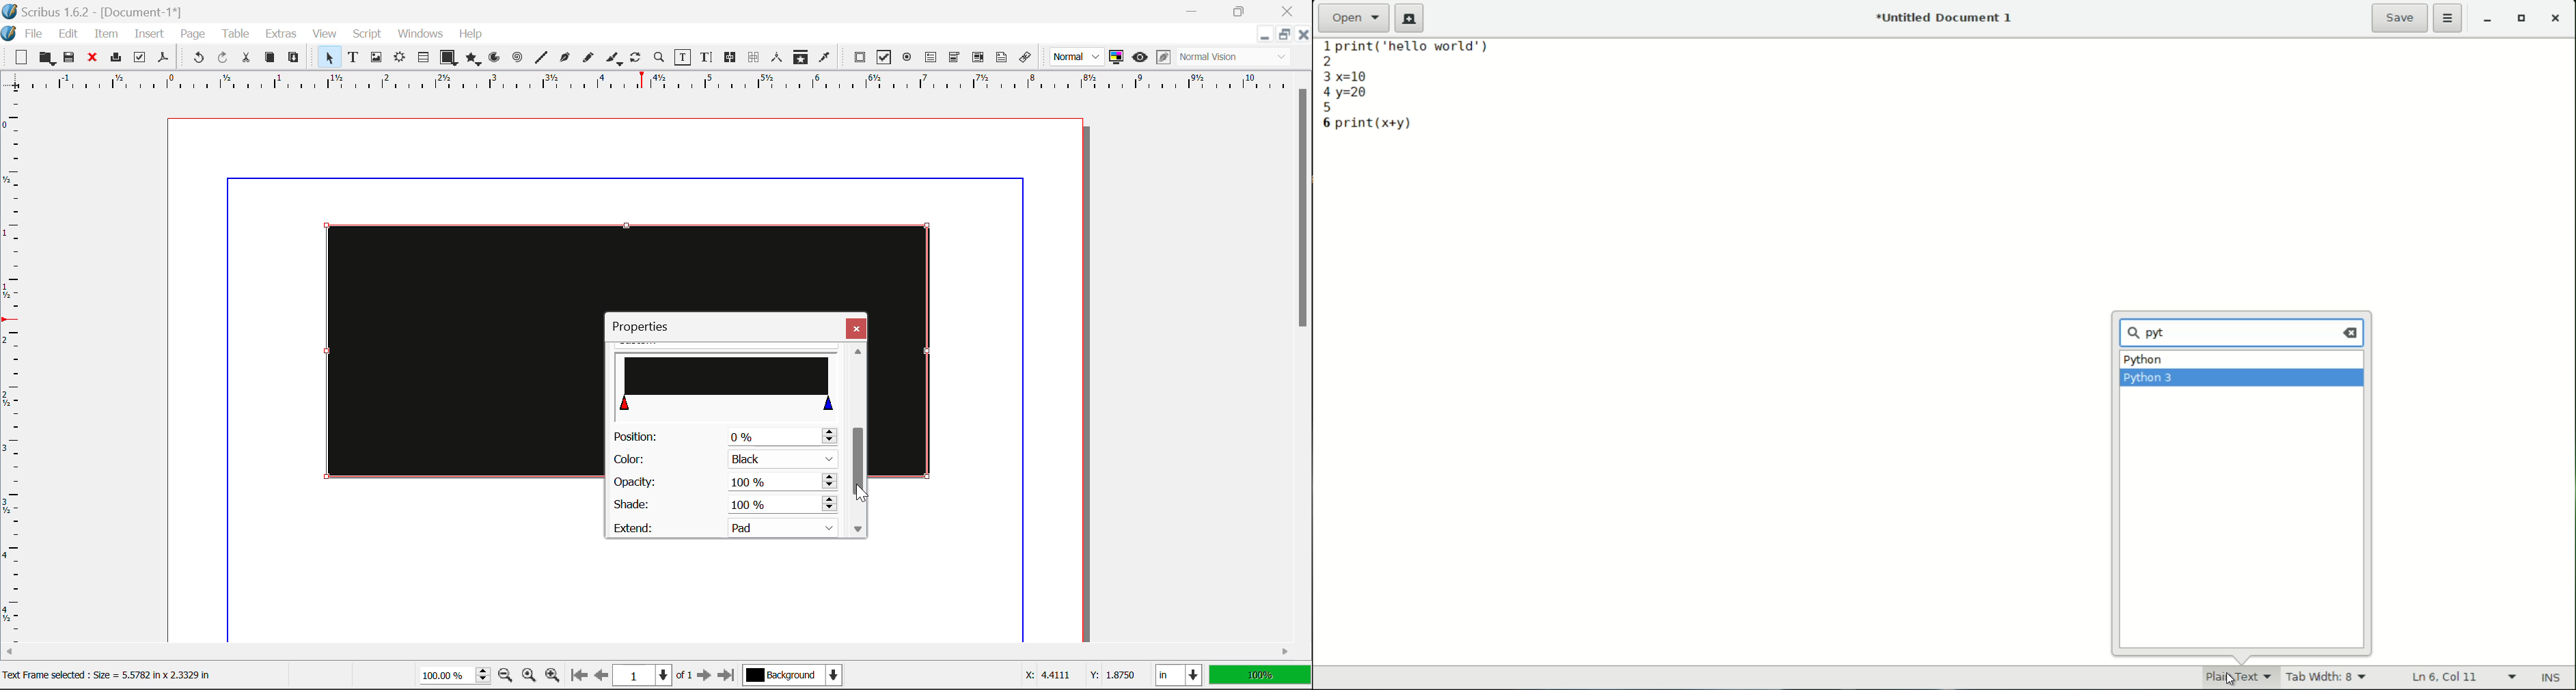 The image size is (2576, 700). Describe the element at coordinates (858, 441) in the screenshot. I see `Scroll Bar` at that location.